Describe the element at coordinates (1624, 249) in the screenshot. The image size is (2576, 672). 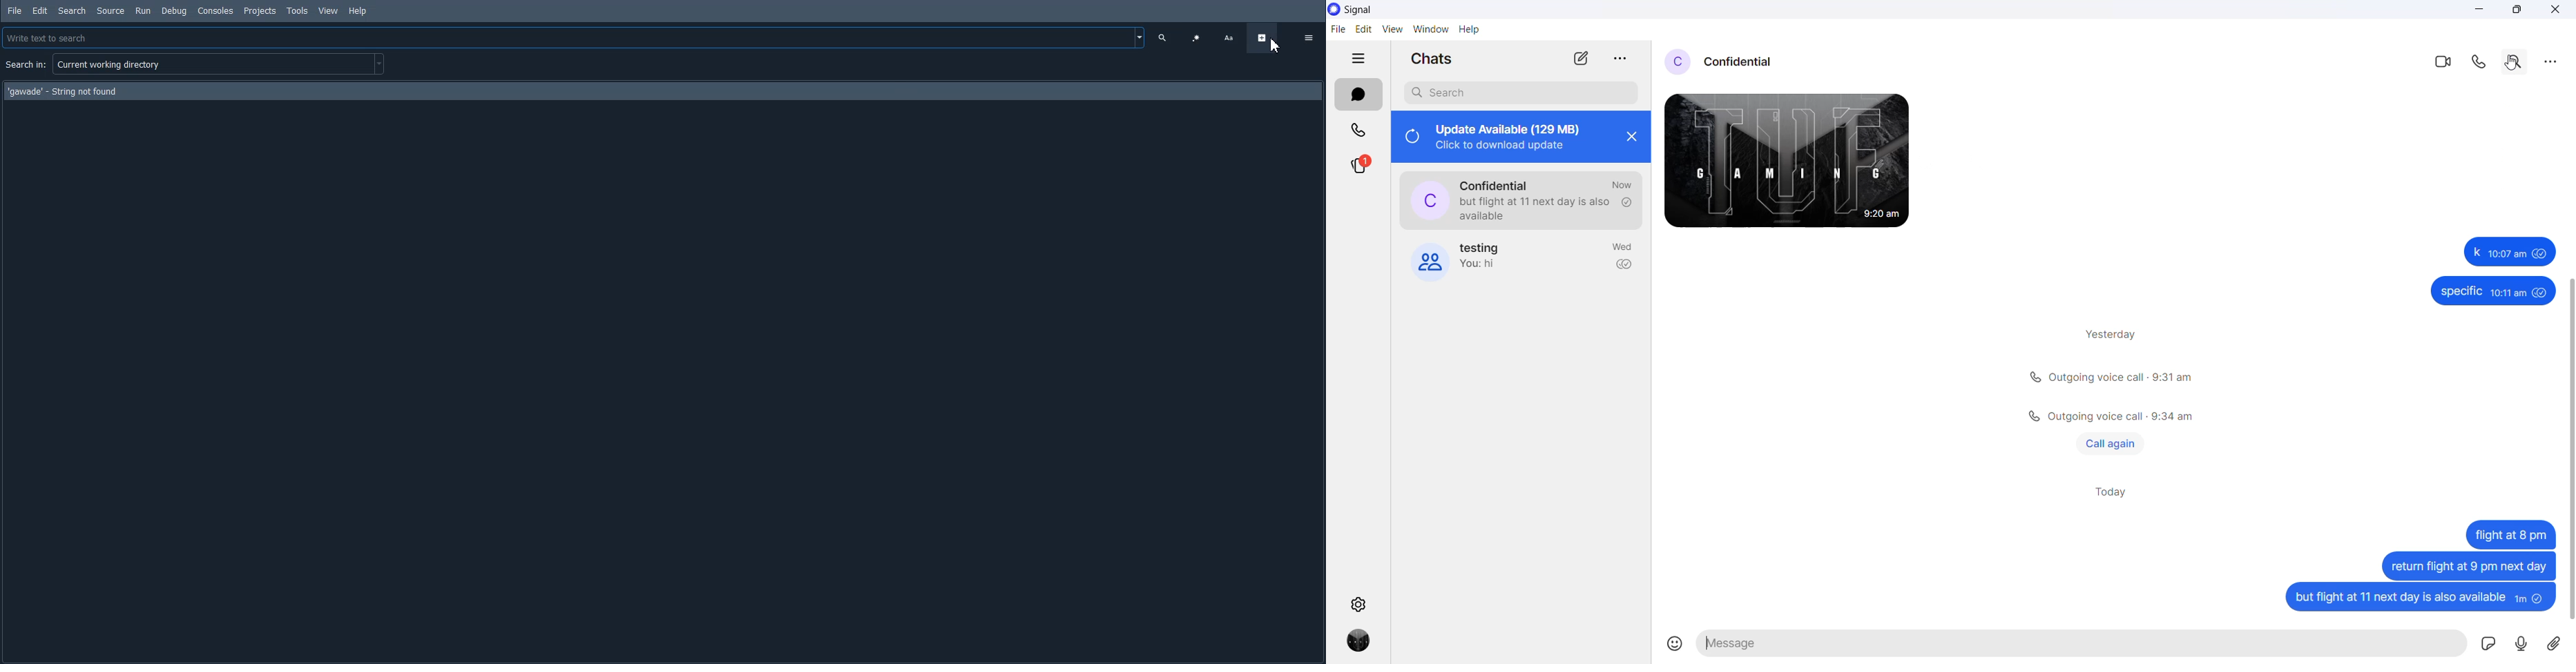
I see `last active` at that location.